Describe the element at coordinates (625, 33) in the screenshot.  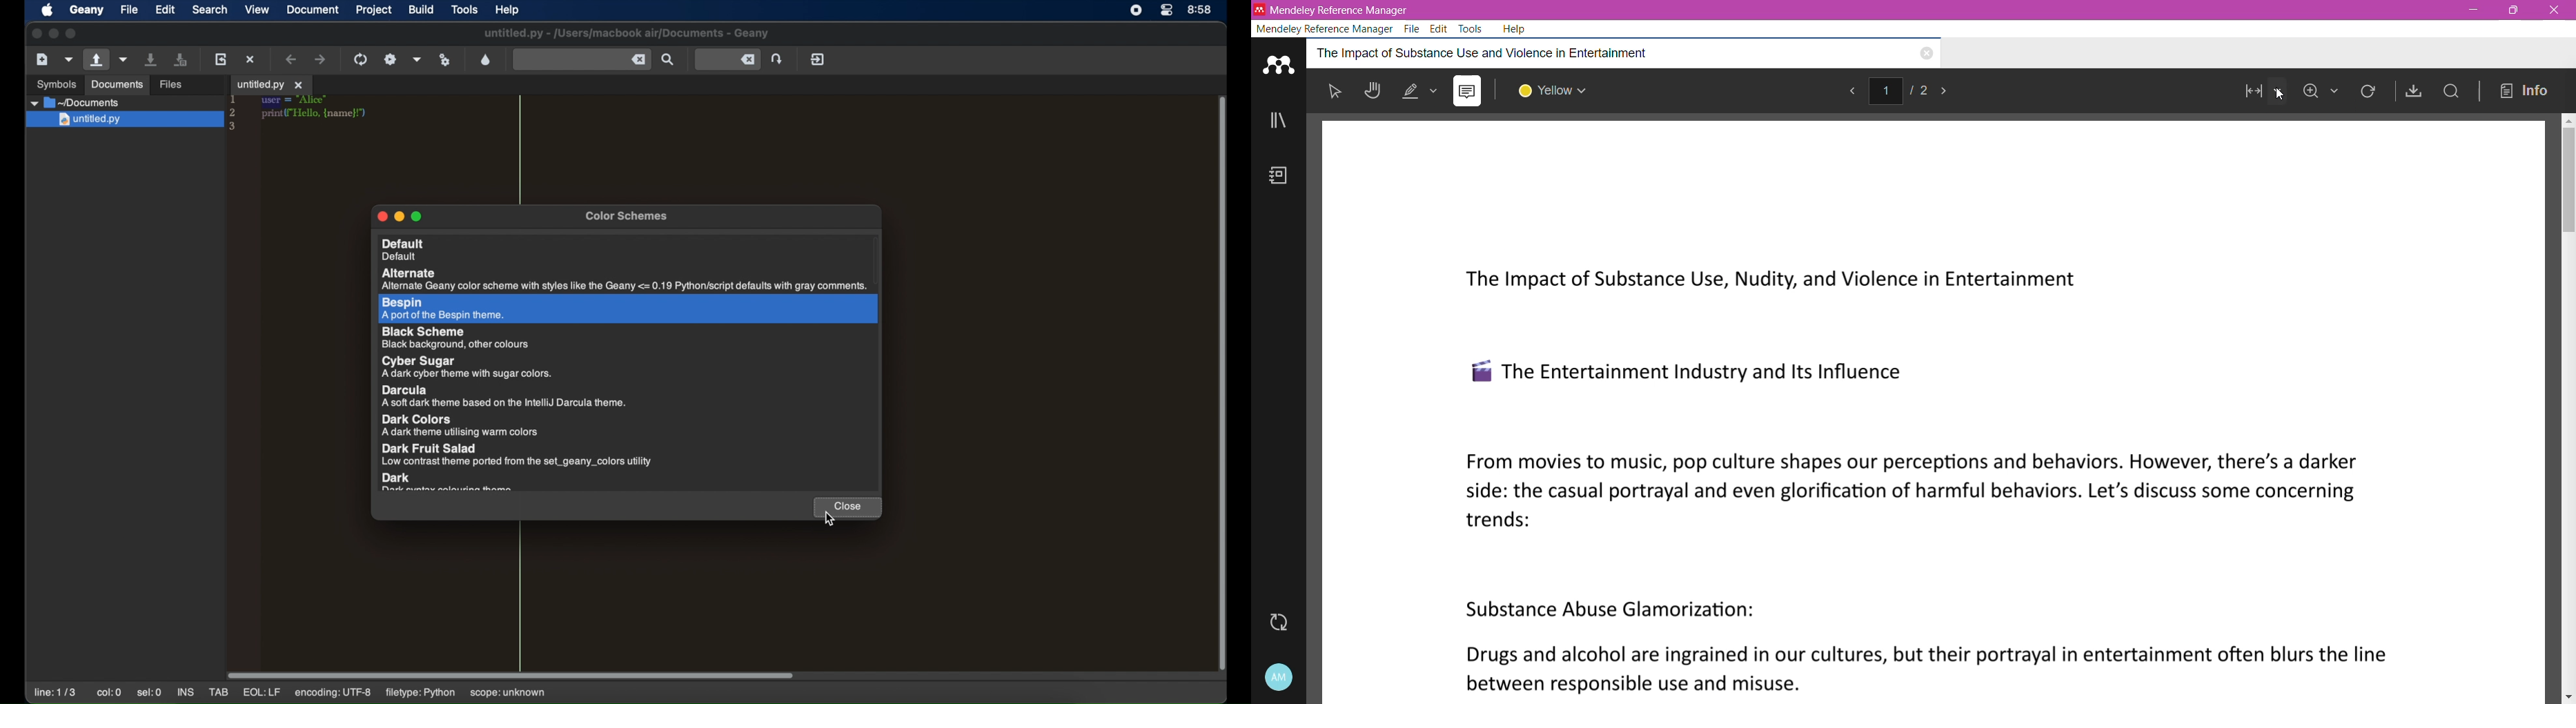
I see `file name` at that location.